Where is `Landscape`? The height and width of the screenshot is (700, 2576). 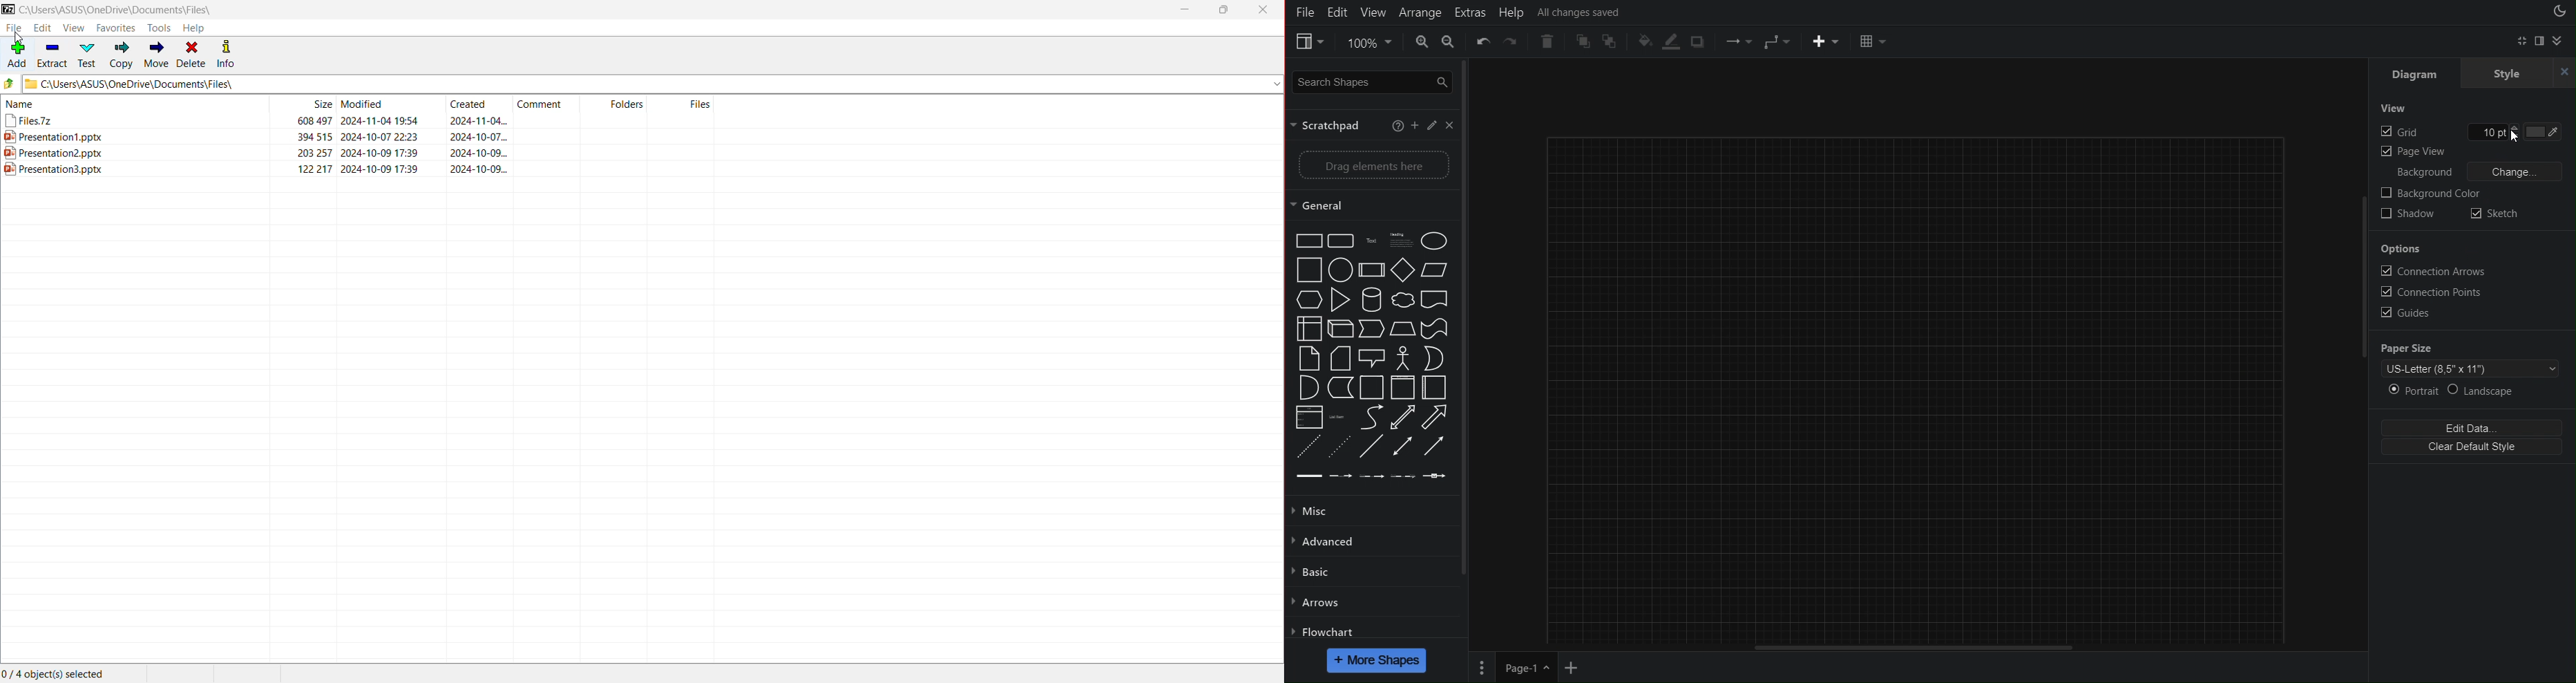 Landscape is located at coordinates (2485, 391).